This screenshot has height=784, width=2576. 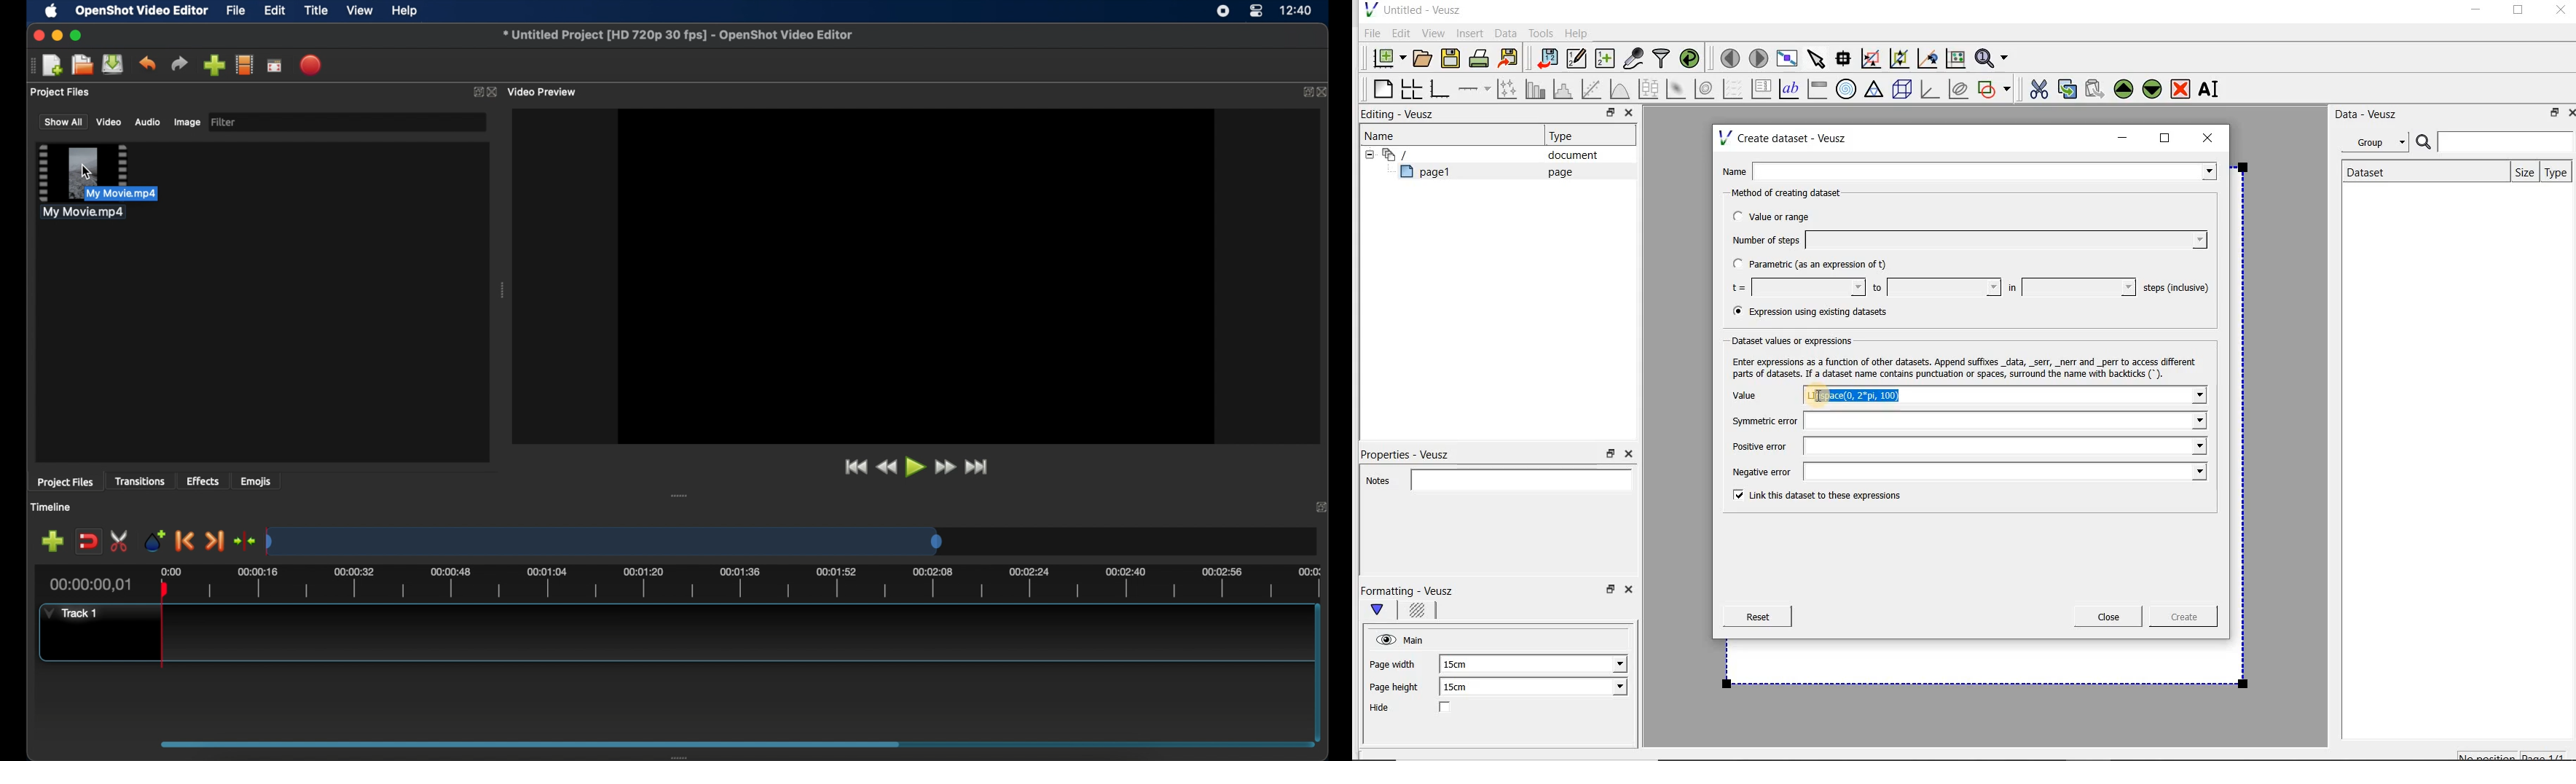 I want to click on add marker, so click(x=154, y=540).